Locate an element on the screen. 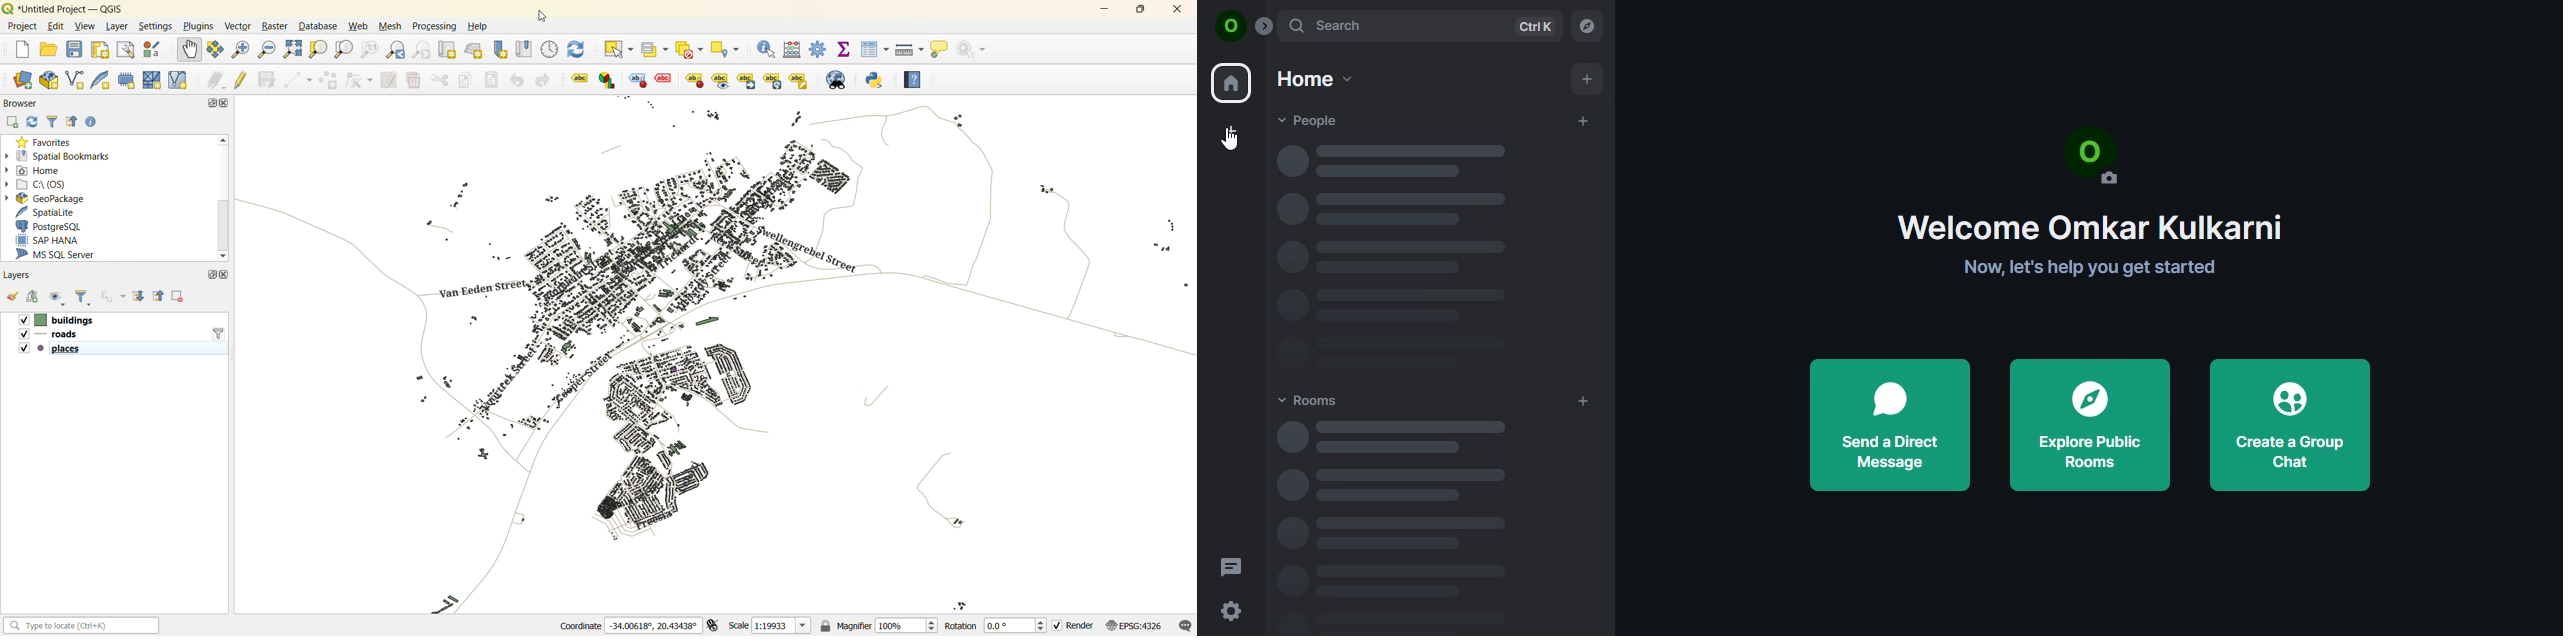 The height and width of the screenshot is (644, 2576). select is located at coordinates (620, 48).